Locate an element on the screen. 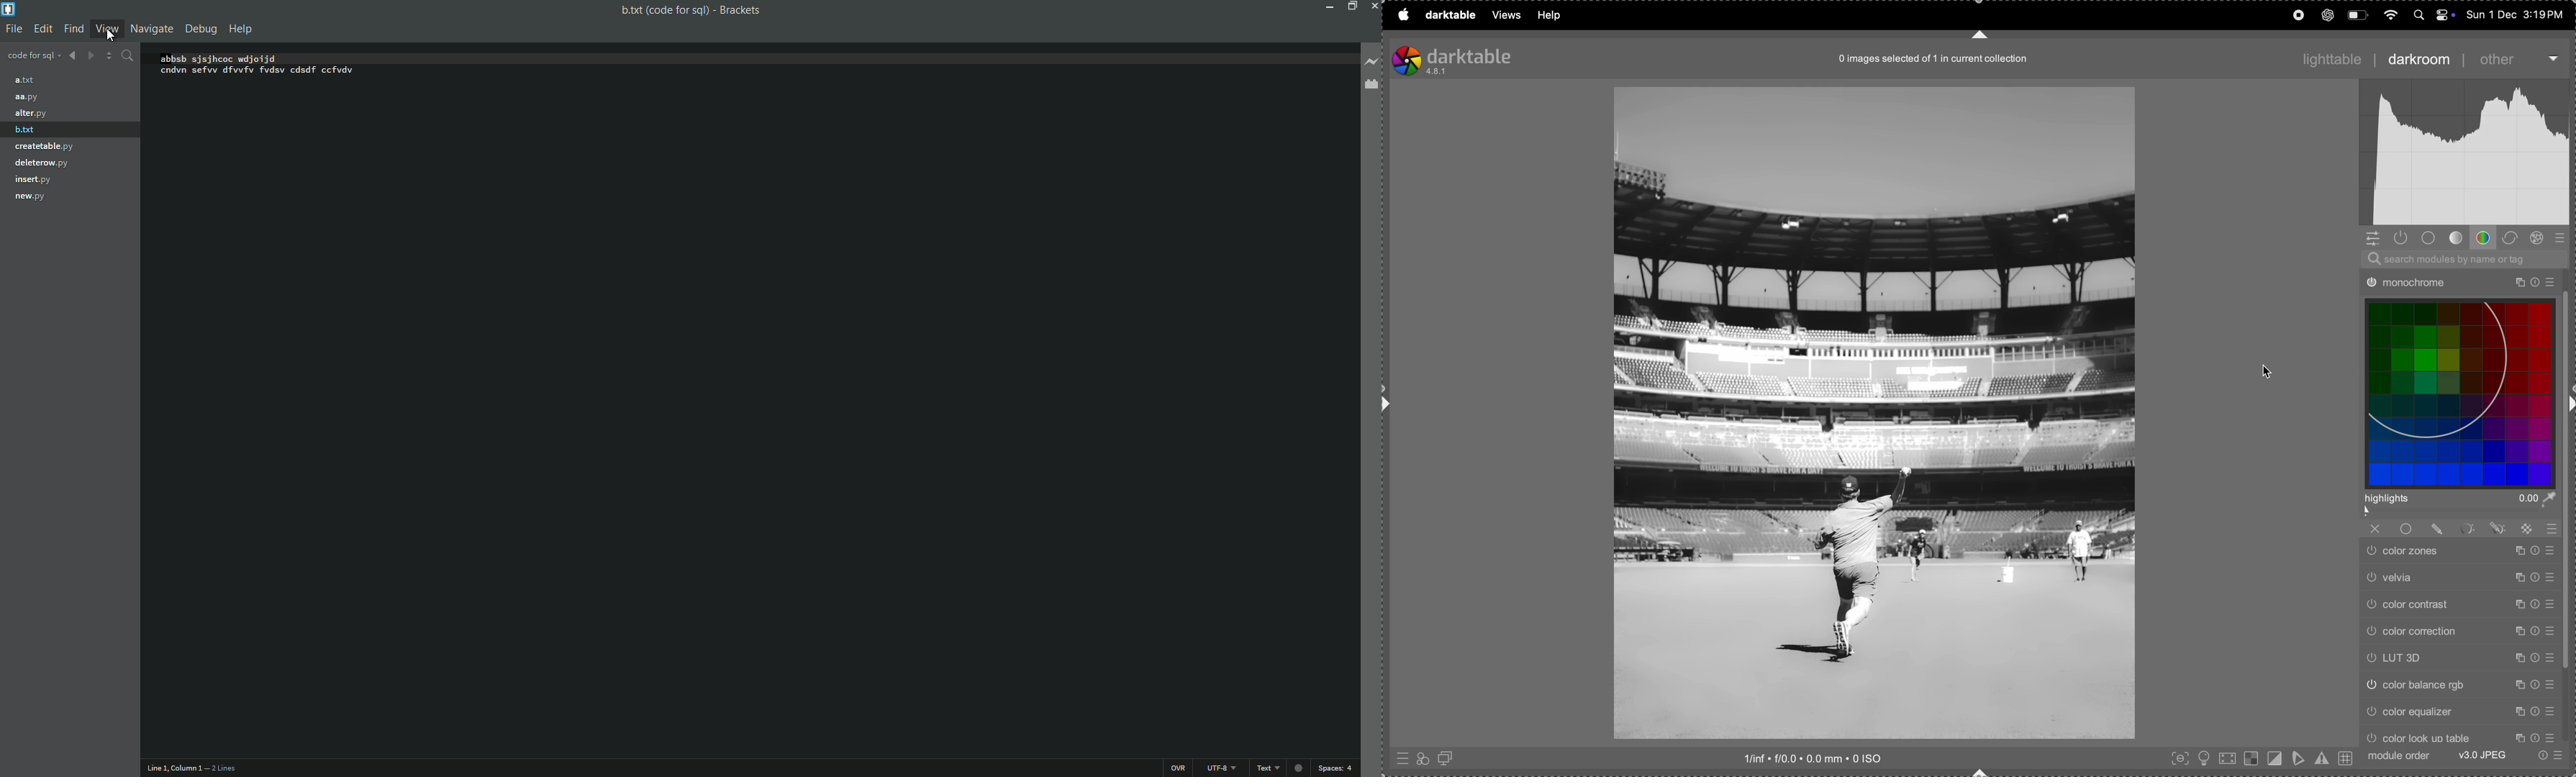  color contrast is located at coordinates (2459, 606).